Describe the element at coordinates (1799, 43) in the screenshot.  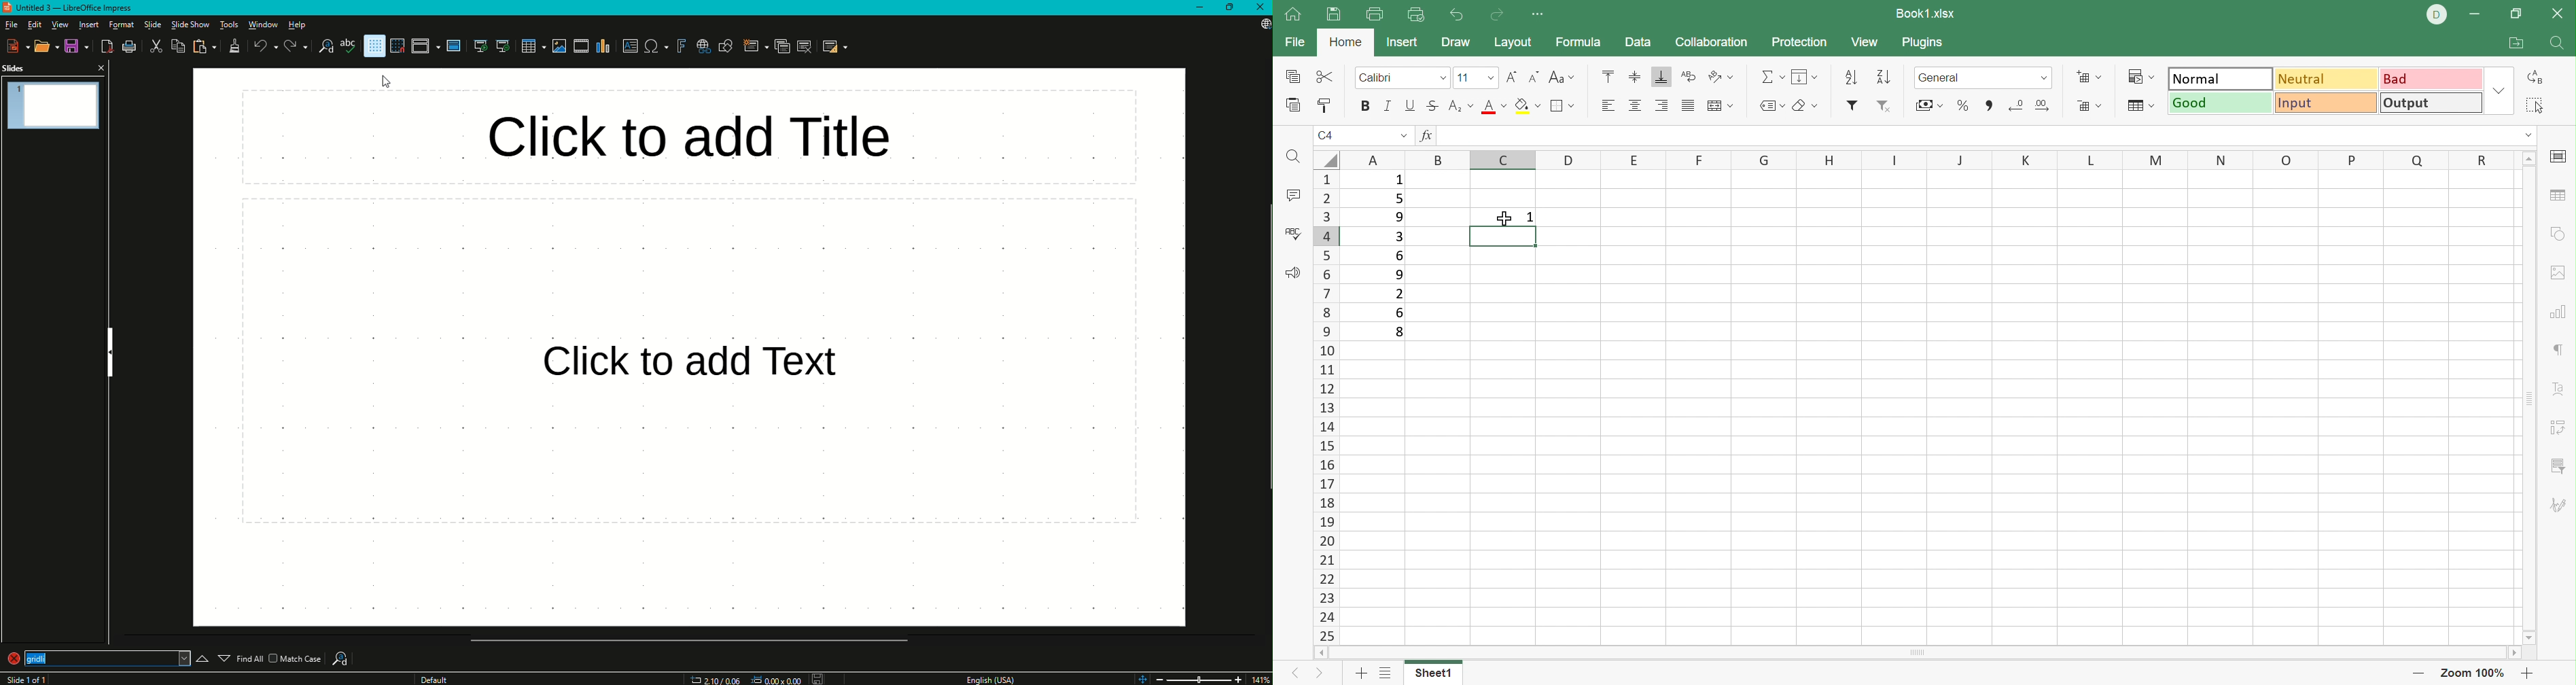
I see `Protection` at that location.